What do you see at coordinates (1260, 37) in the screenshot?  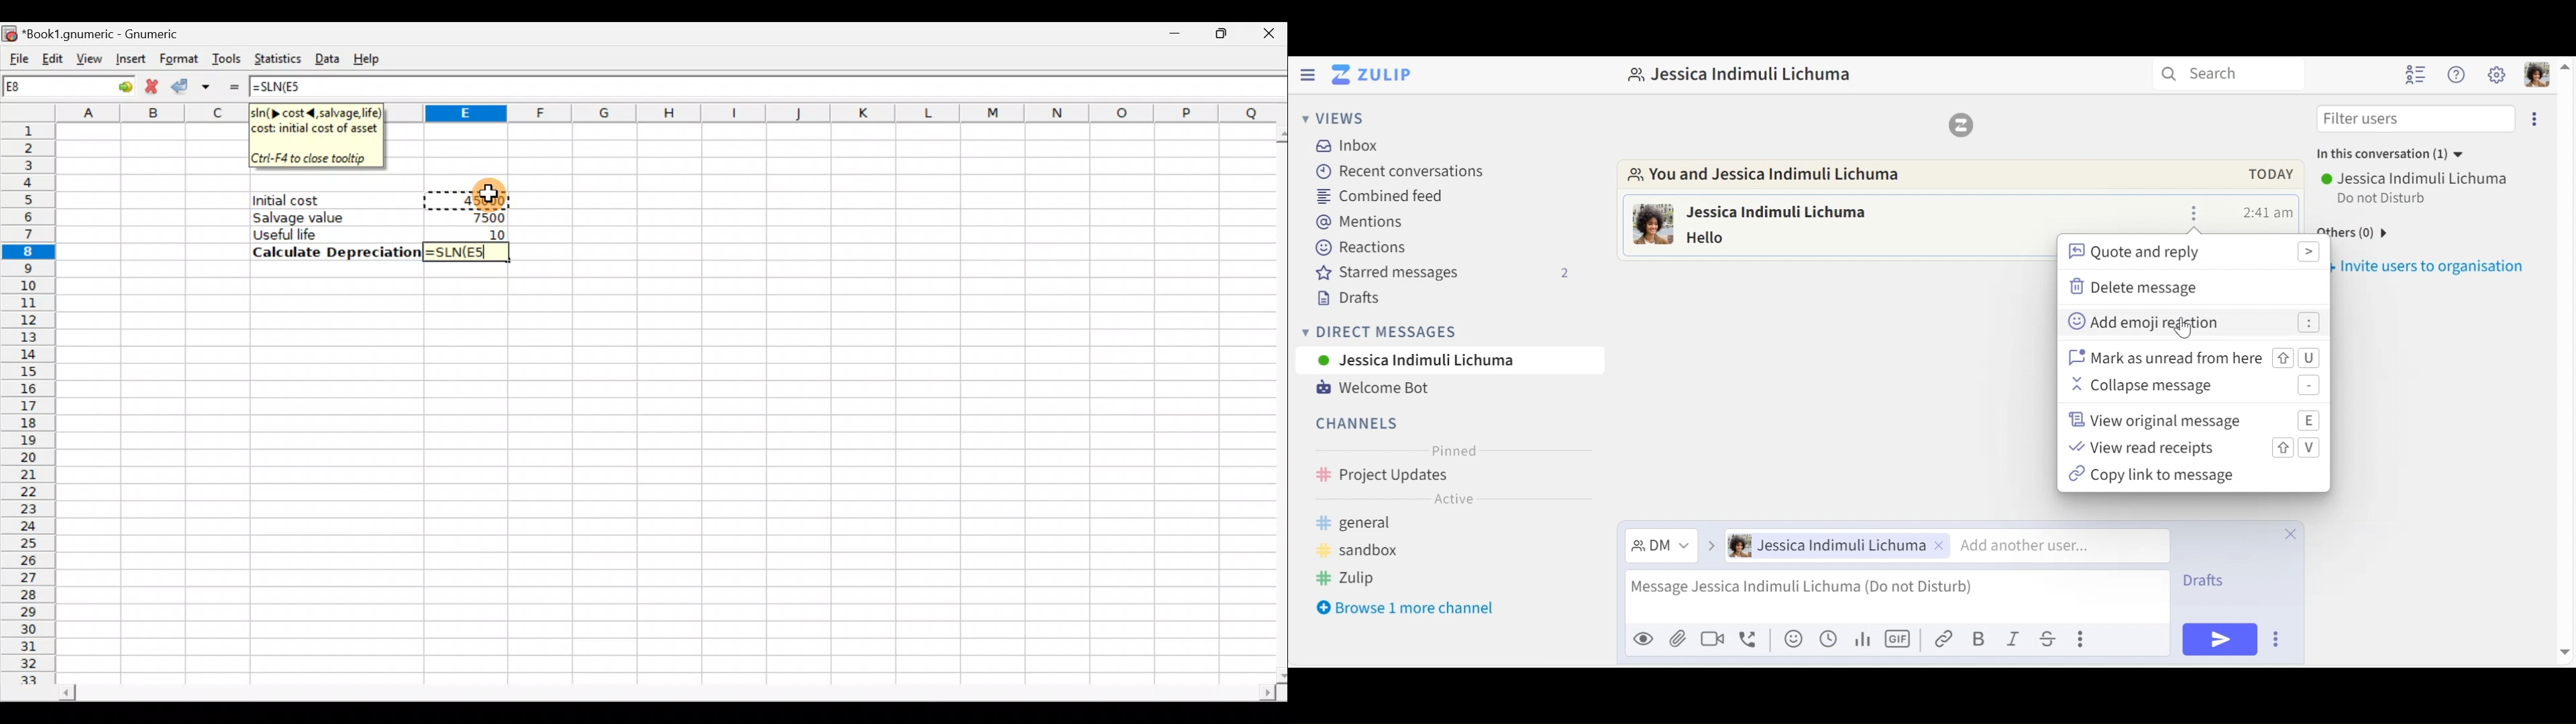 I see `Close` at bounding box center [1260, 37].